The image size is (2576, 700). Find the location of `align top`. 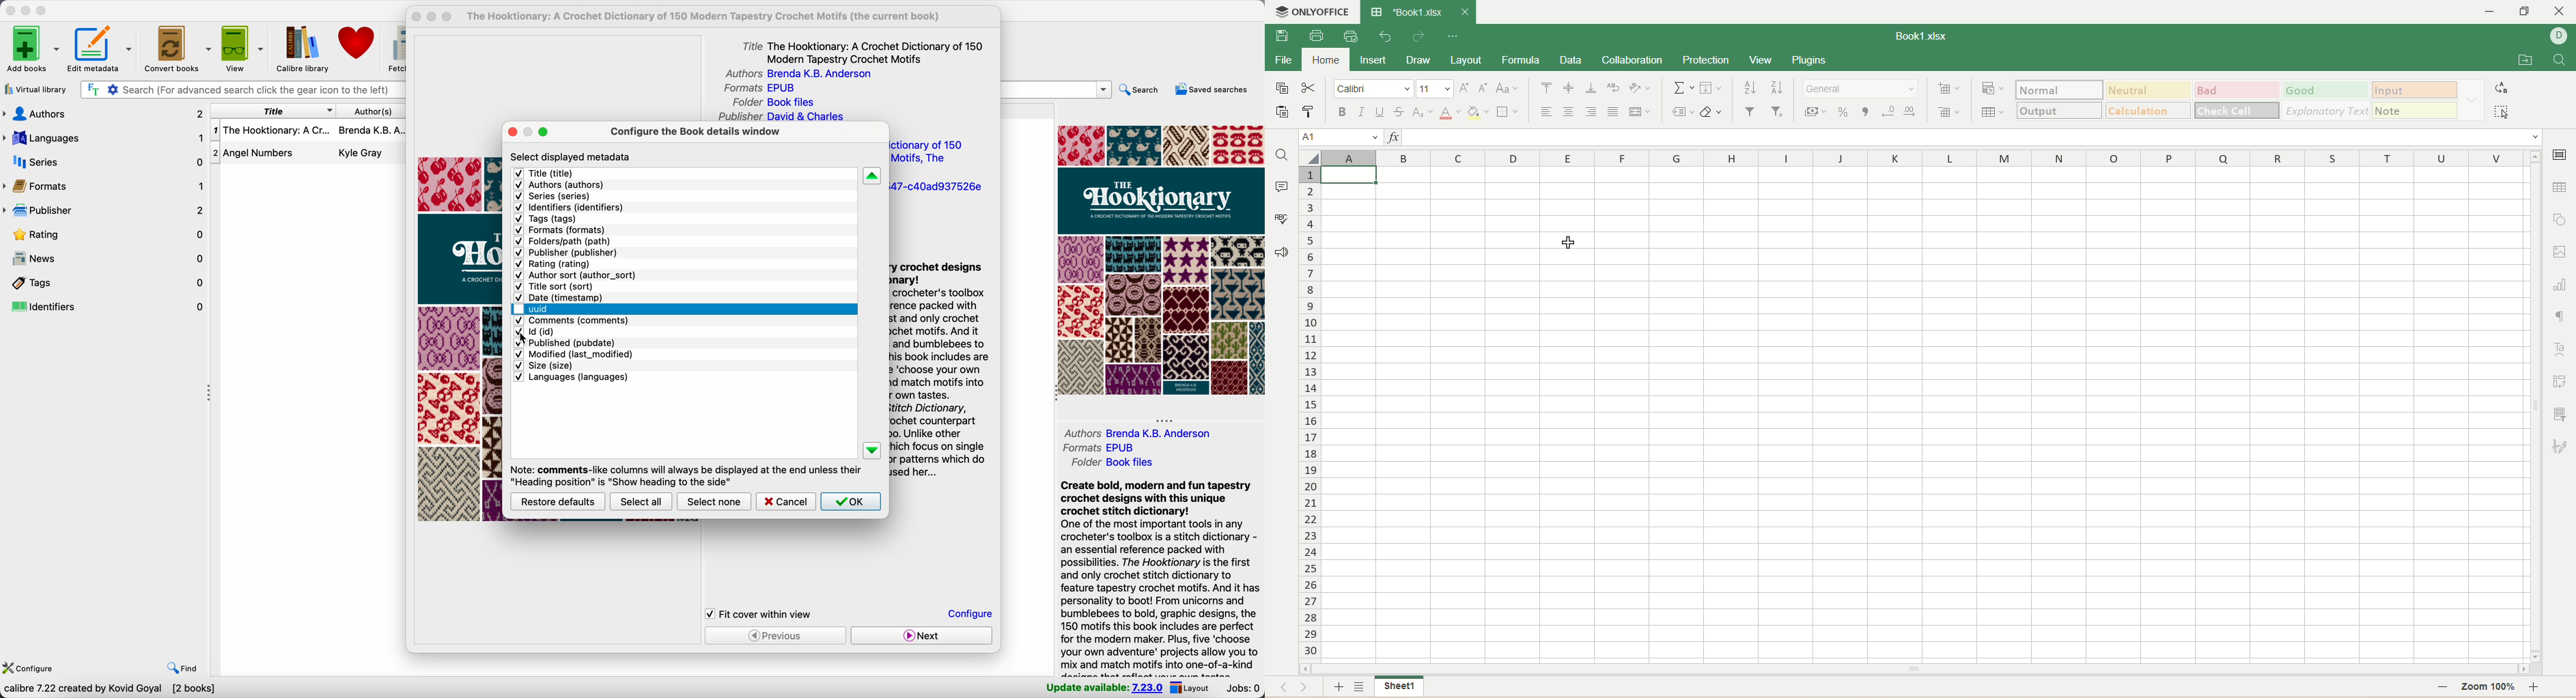

align top is located at coordinates (1548, 87).